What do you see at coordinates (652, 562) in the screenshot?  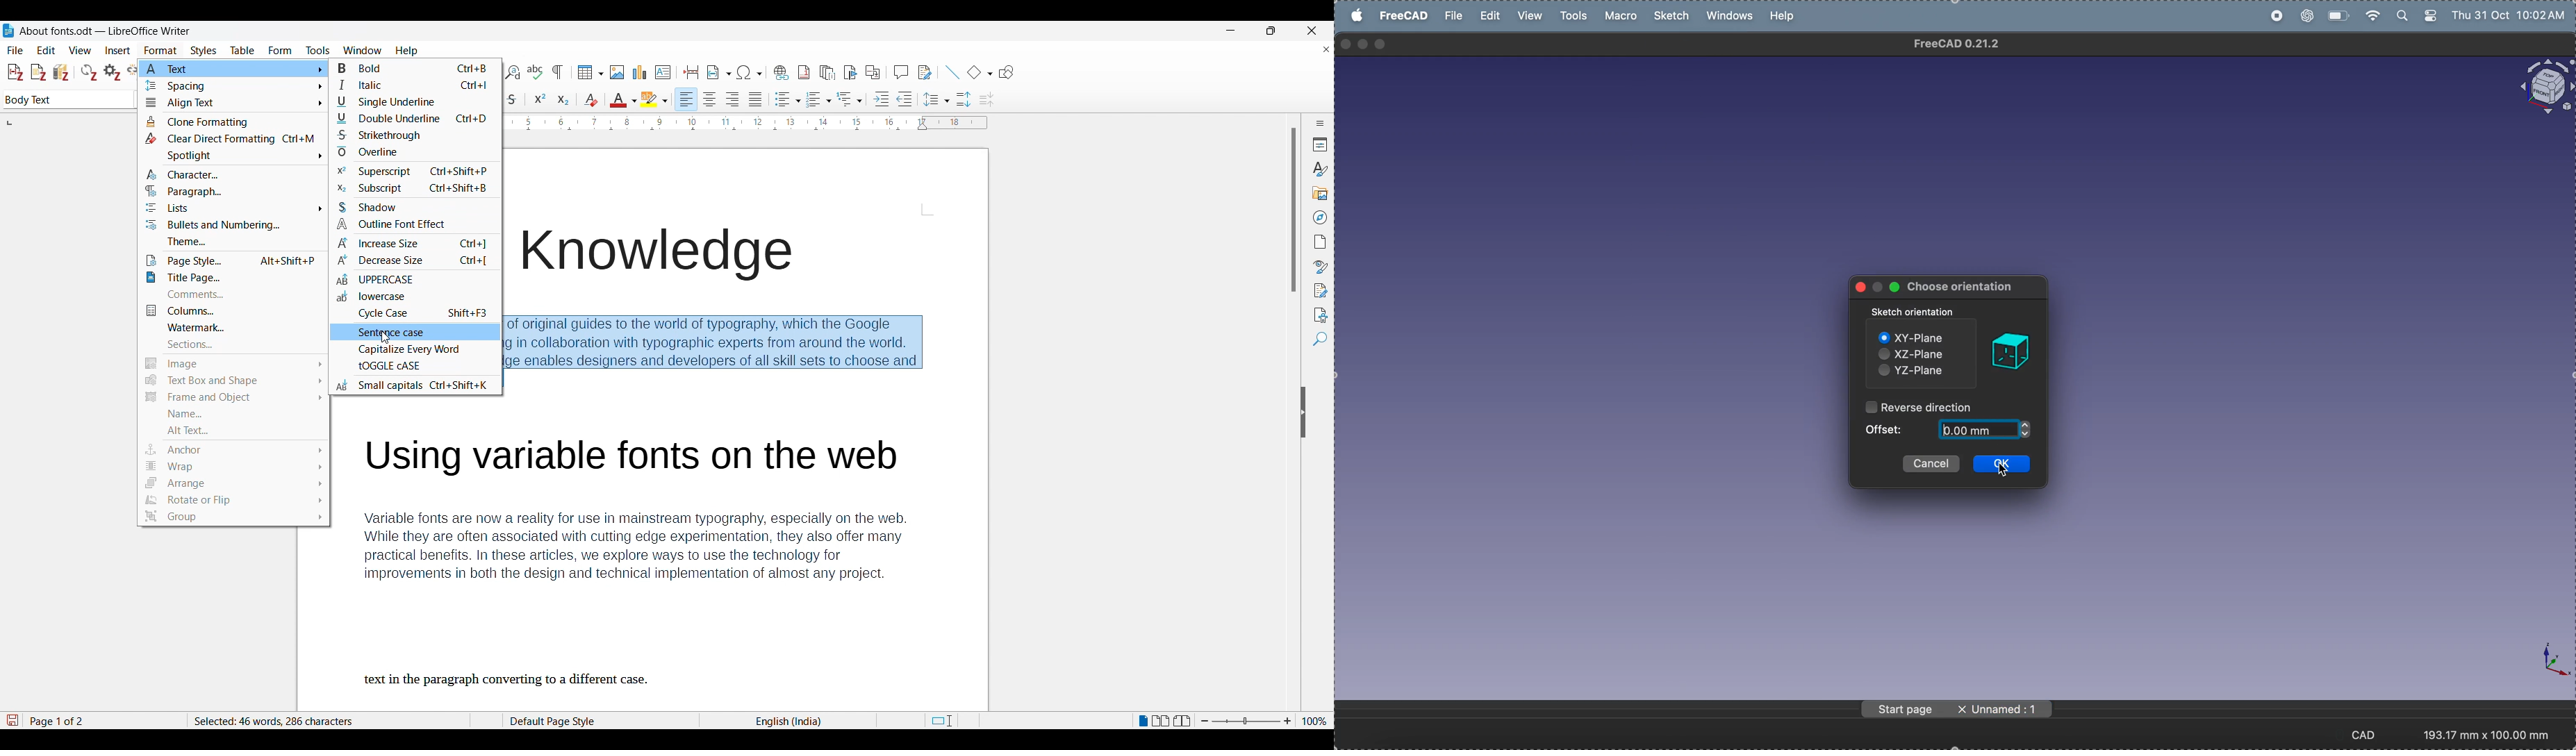 I see `Variable fonts are now a reality for use in mainstream typography, especially on the web.
While they are often associated with cutting edge experimentation, they also offer many
practical benefits. In these articles, we explore ways to use the technology for
improvements in both the design and technical implementation of almost any project.
text in the paragraph converting to a different case.` at bounding box center [652, 562].